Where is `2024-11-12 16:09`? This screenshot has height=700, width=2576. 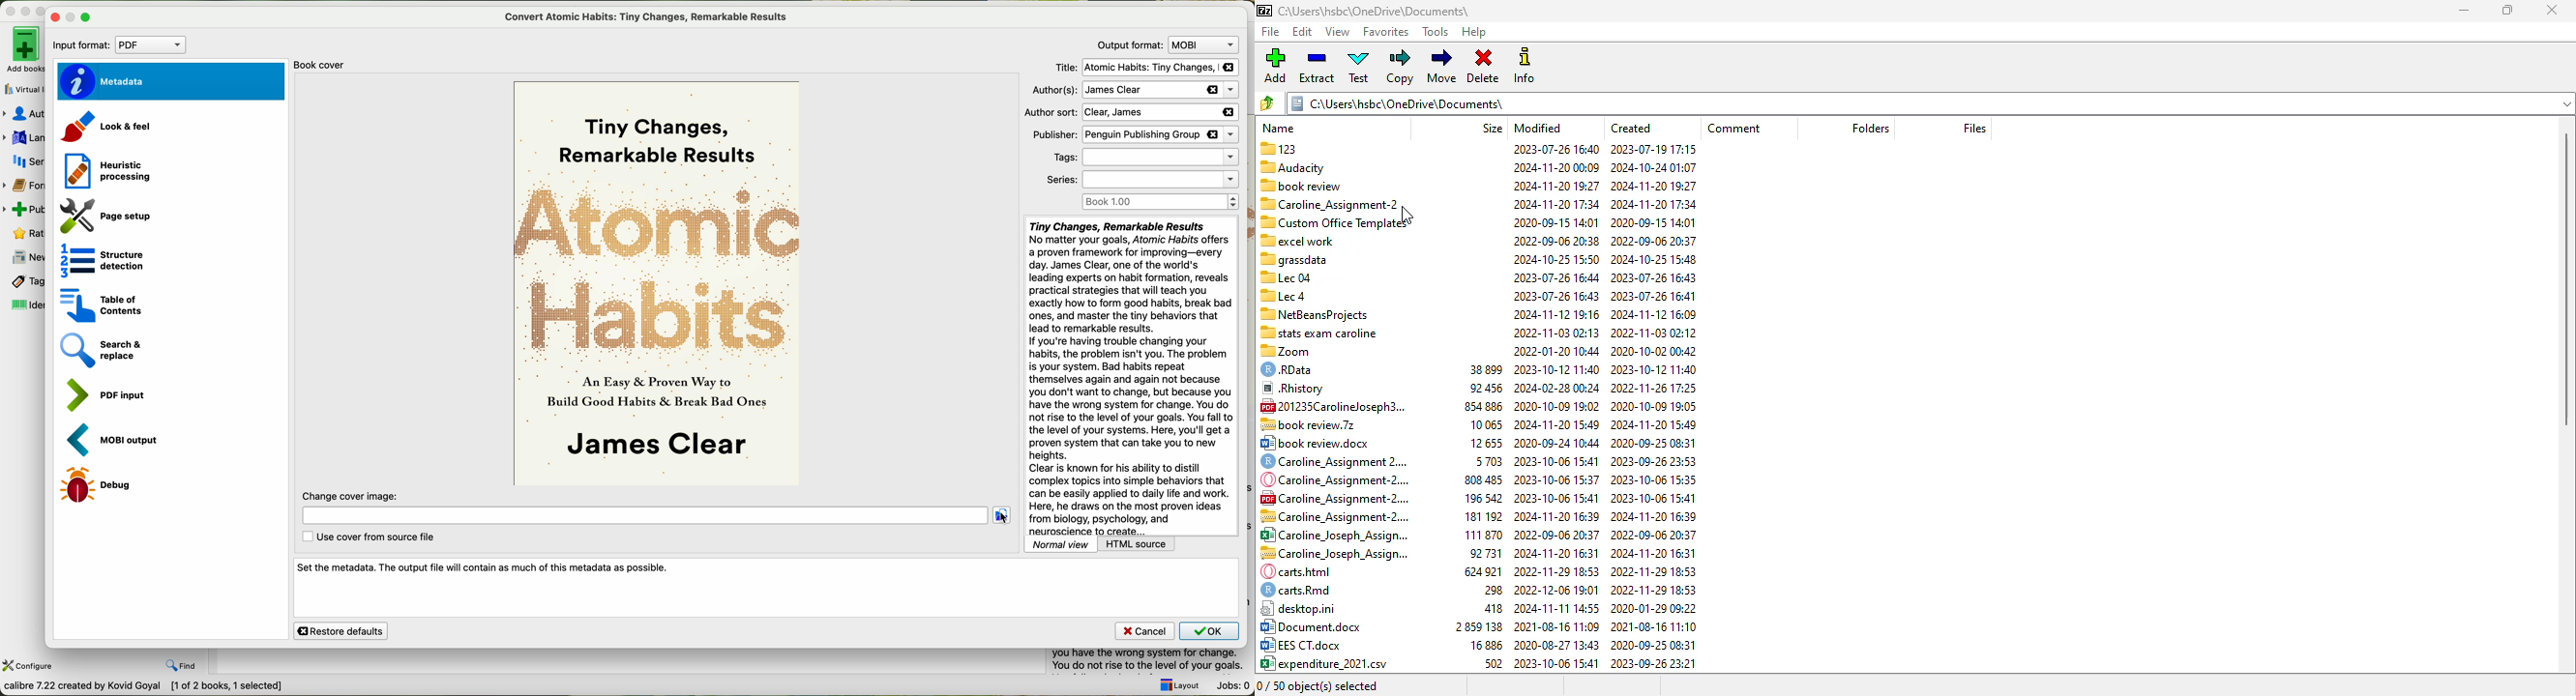 2024-11-12 16:09 is located at coordinates (1658, 313).